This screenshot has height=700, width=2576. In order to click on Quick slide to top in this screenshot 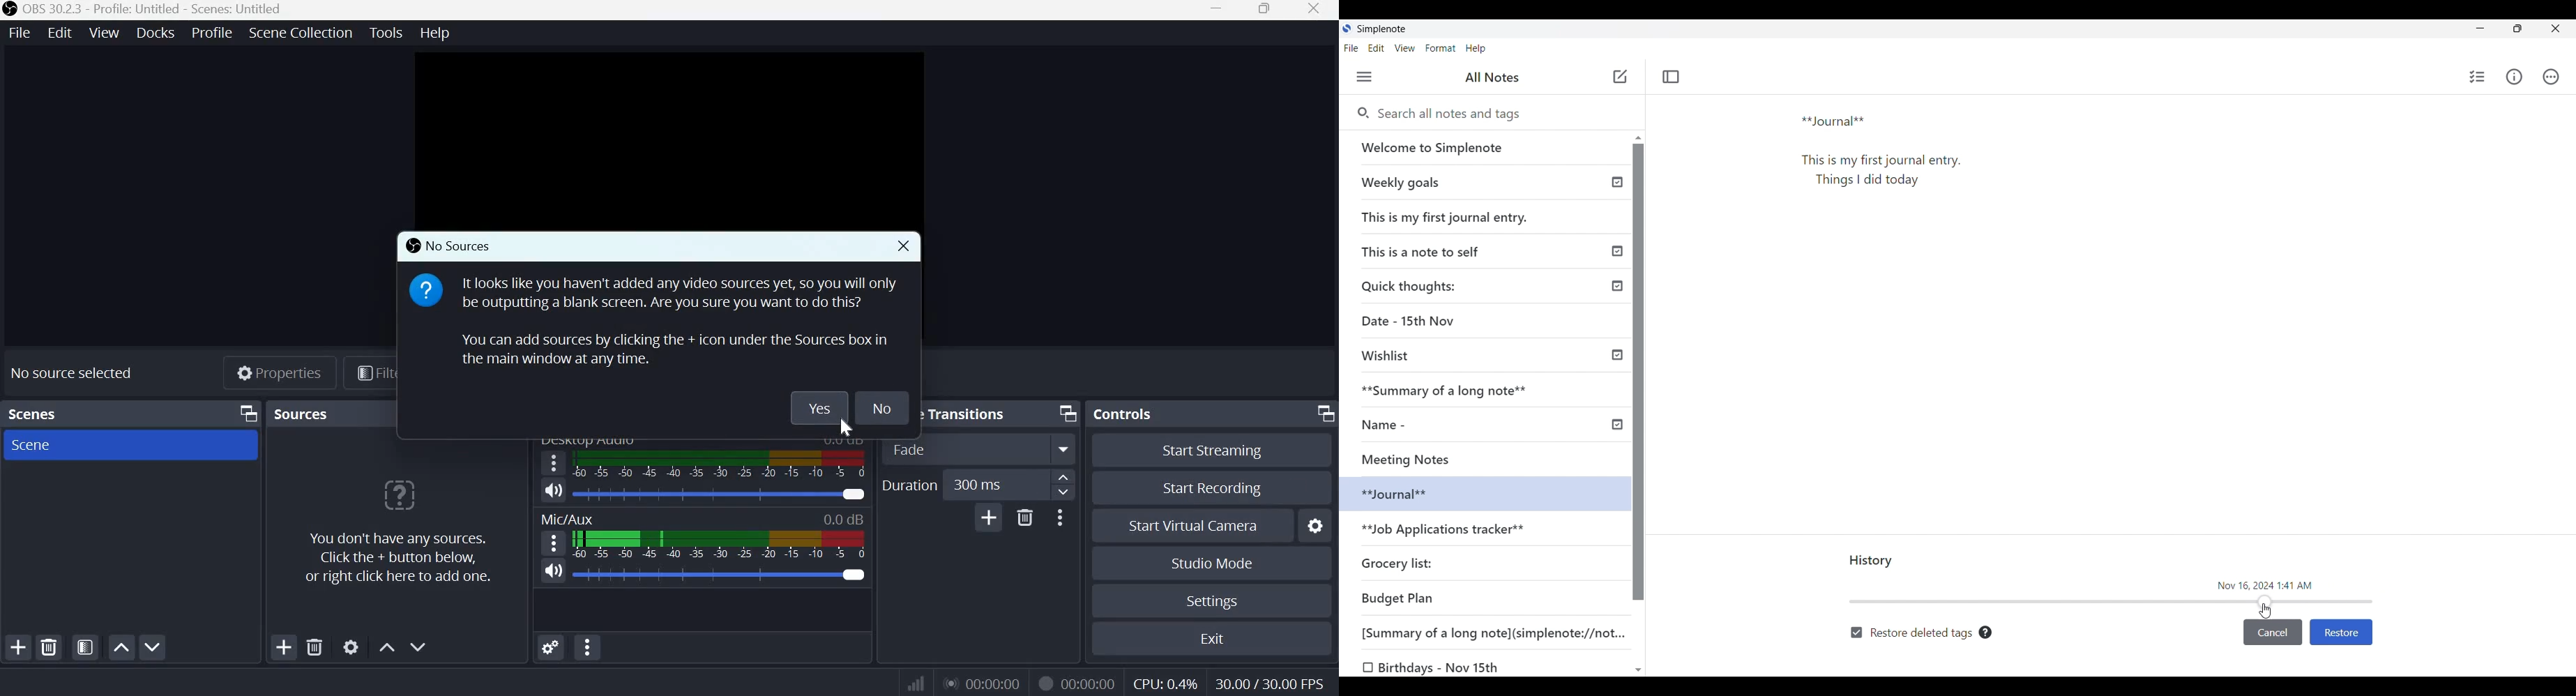, I will do `click(1639, 138)`.